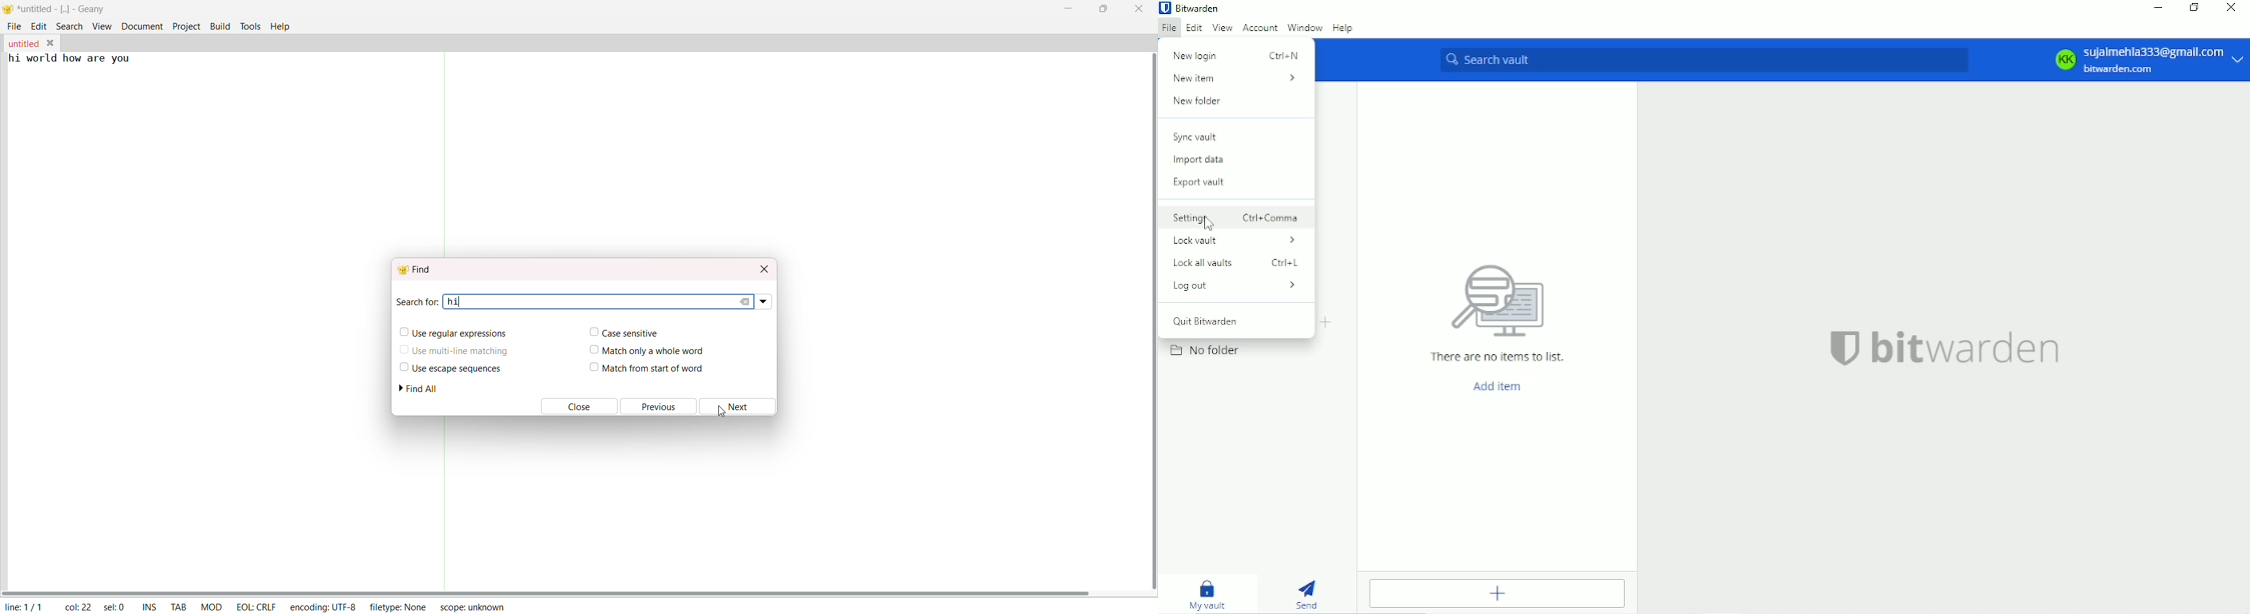  What do you see at coordinates (1233, 241) in the screenshot?
I see `Lock vault ` at bounding box center [1233, 241].